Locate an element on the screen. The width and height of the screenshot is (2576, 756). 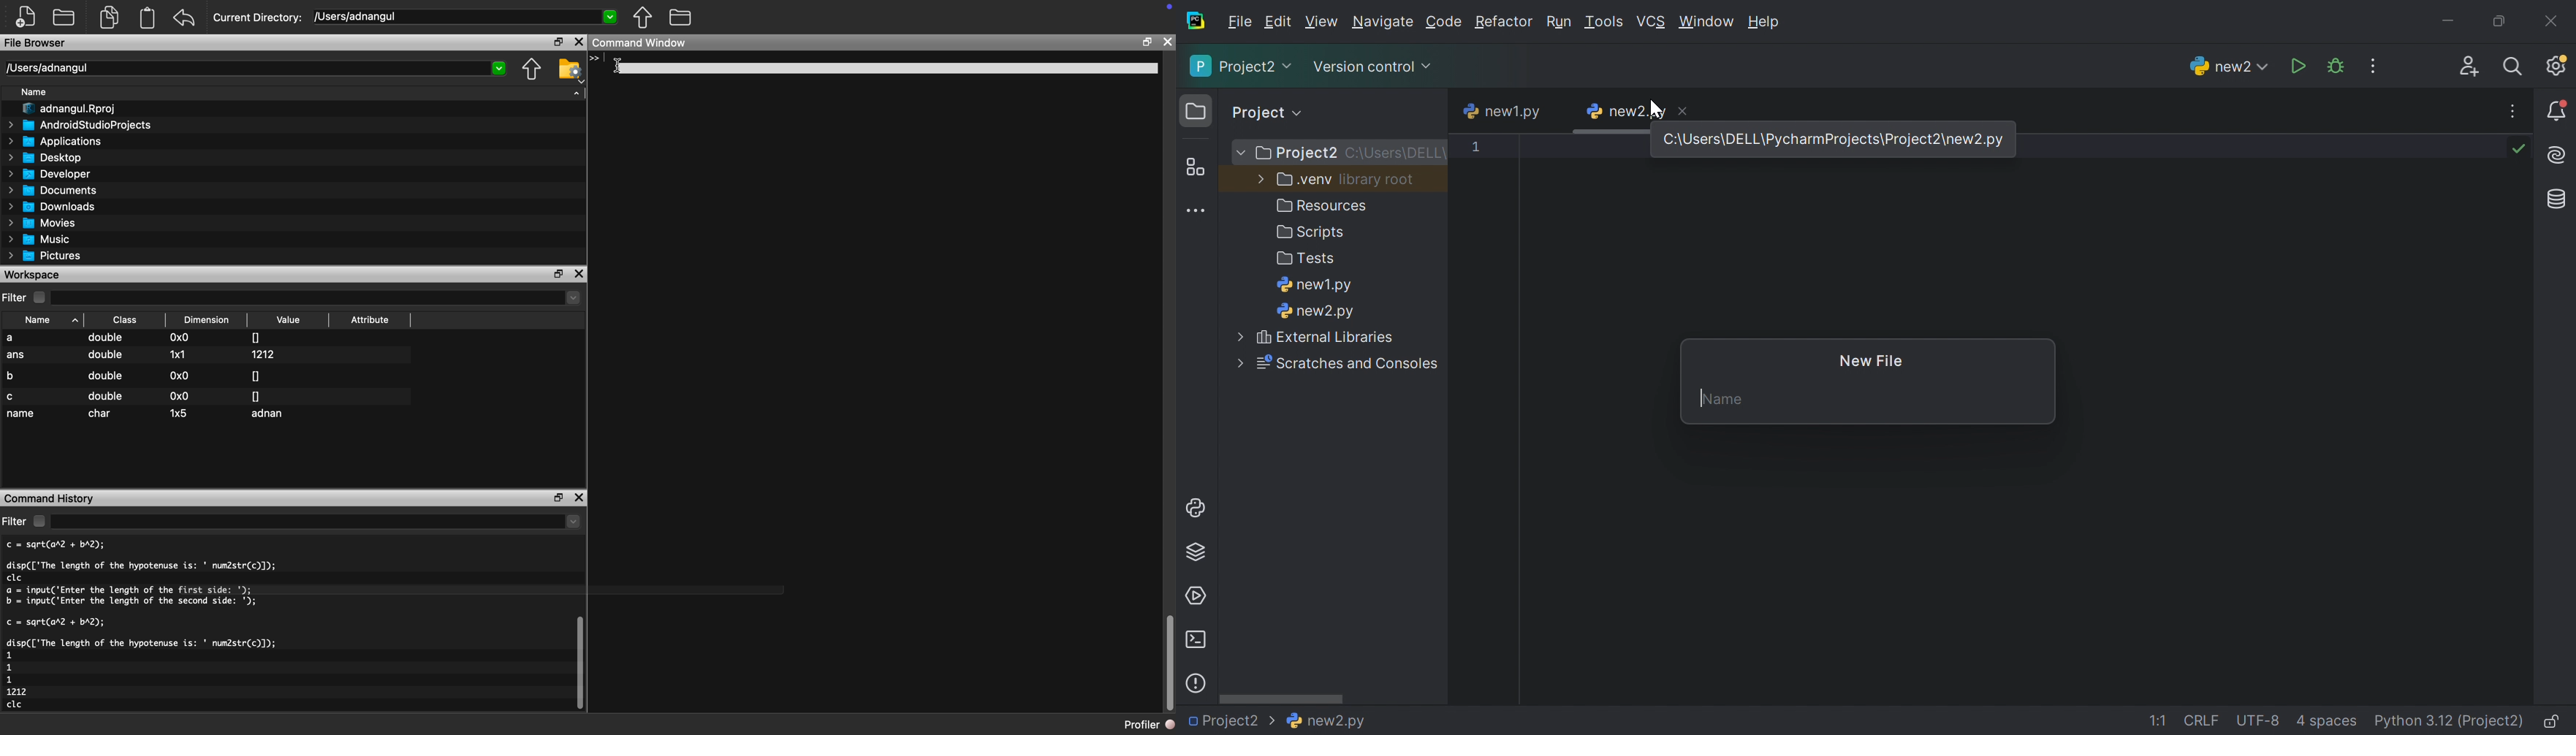
Scroll bar is located at coordinates (1281, 701).